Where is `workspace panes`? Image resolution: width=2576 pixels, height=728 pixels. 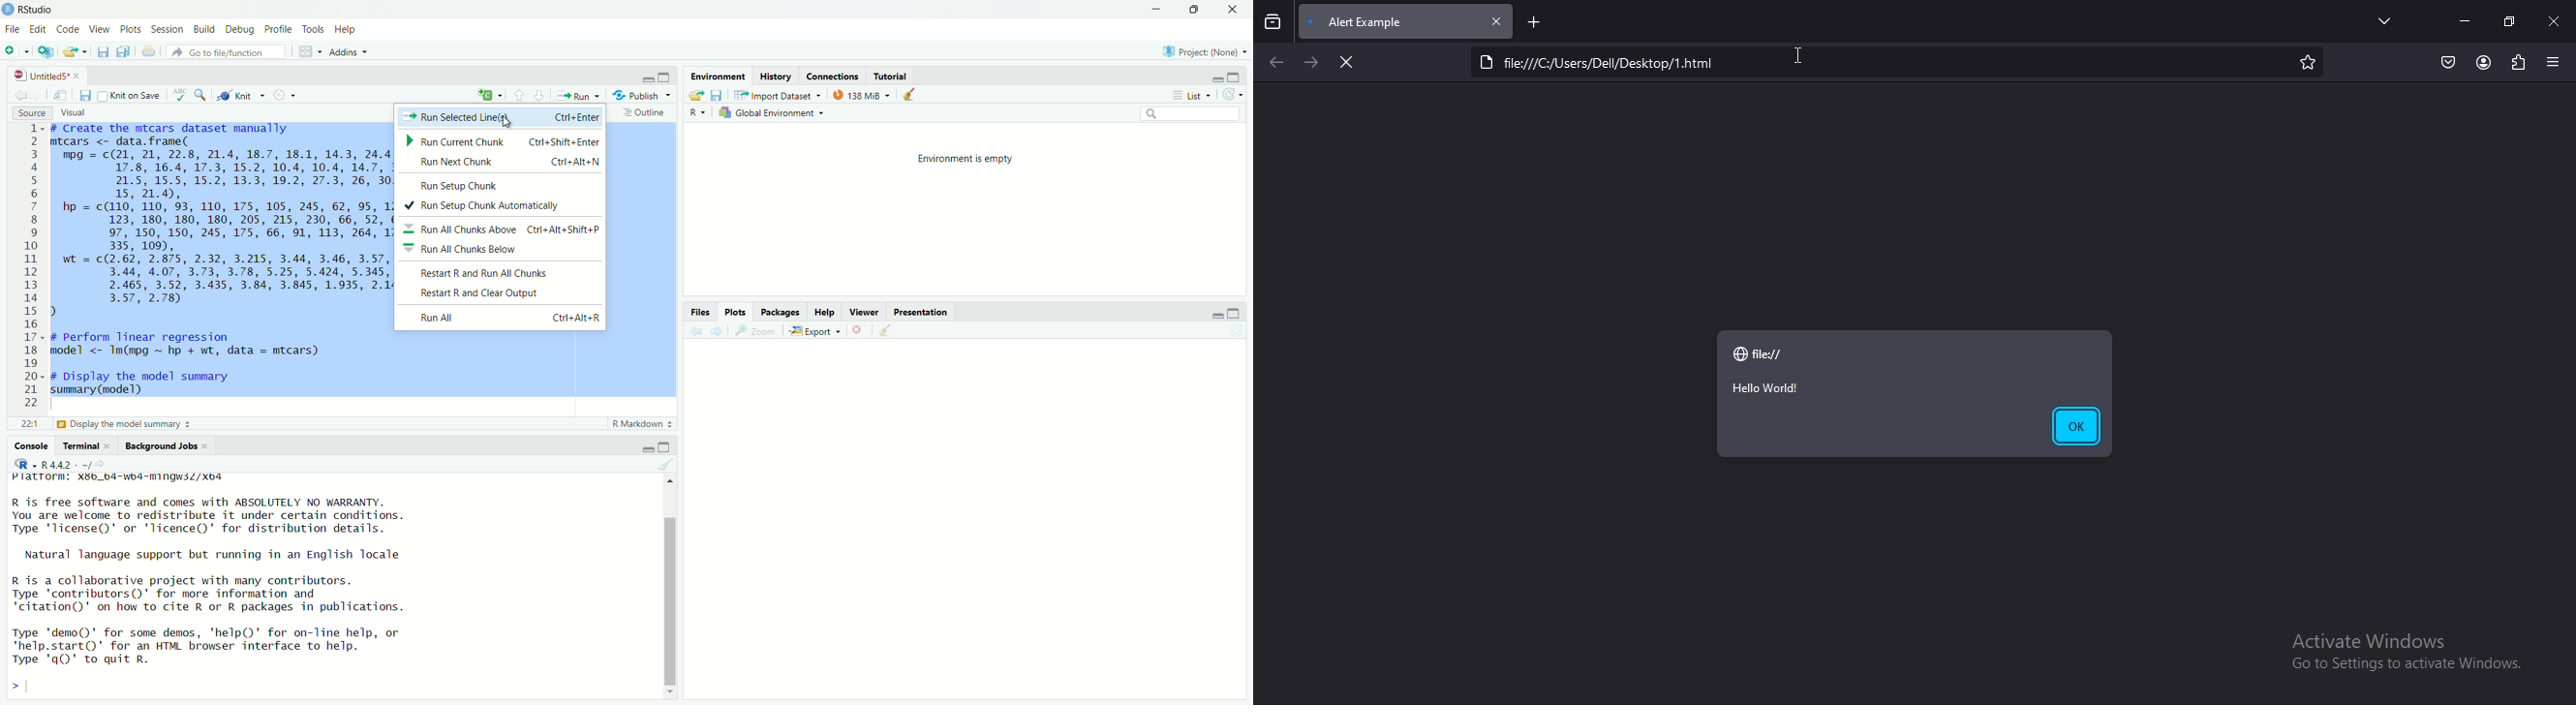
workspace panes is located at coordinates (306, 52).